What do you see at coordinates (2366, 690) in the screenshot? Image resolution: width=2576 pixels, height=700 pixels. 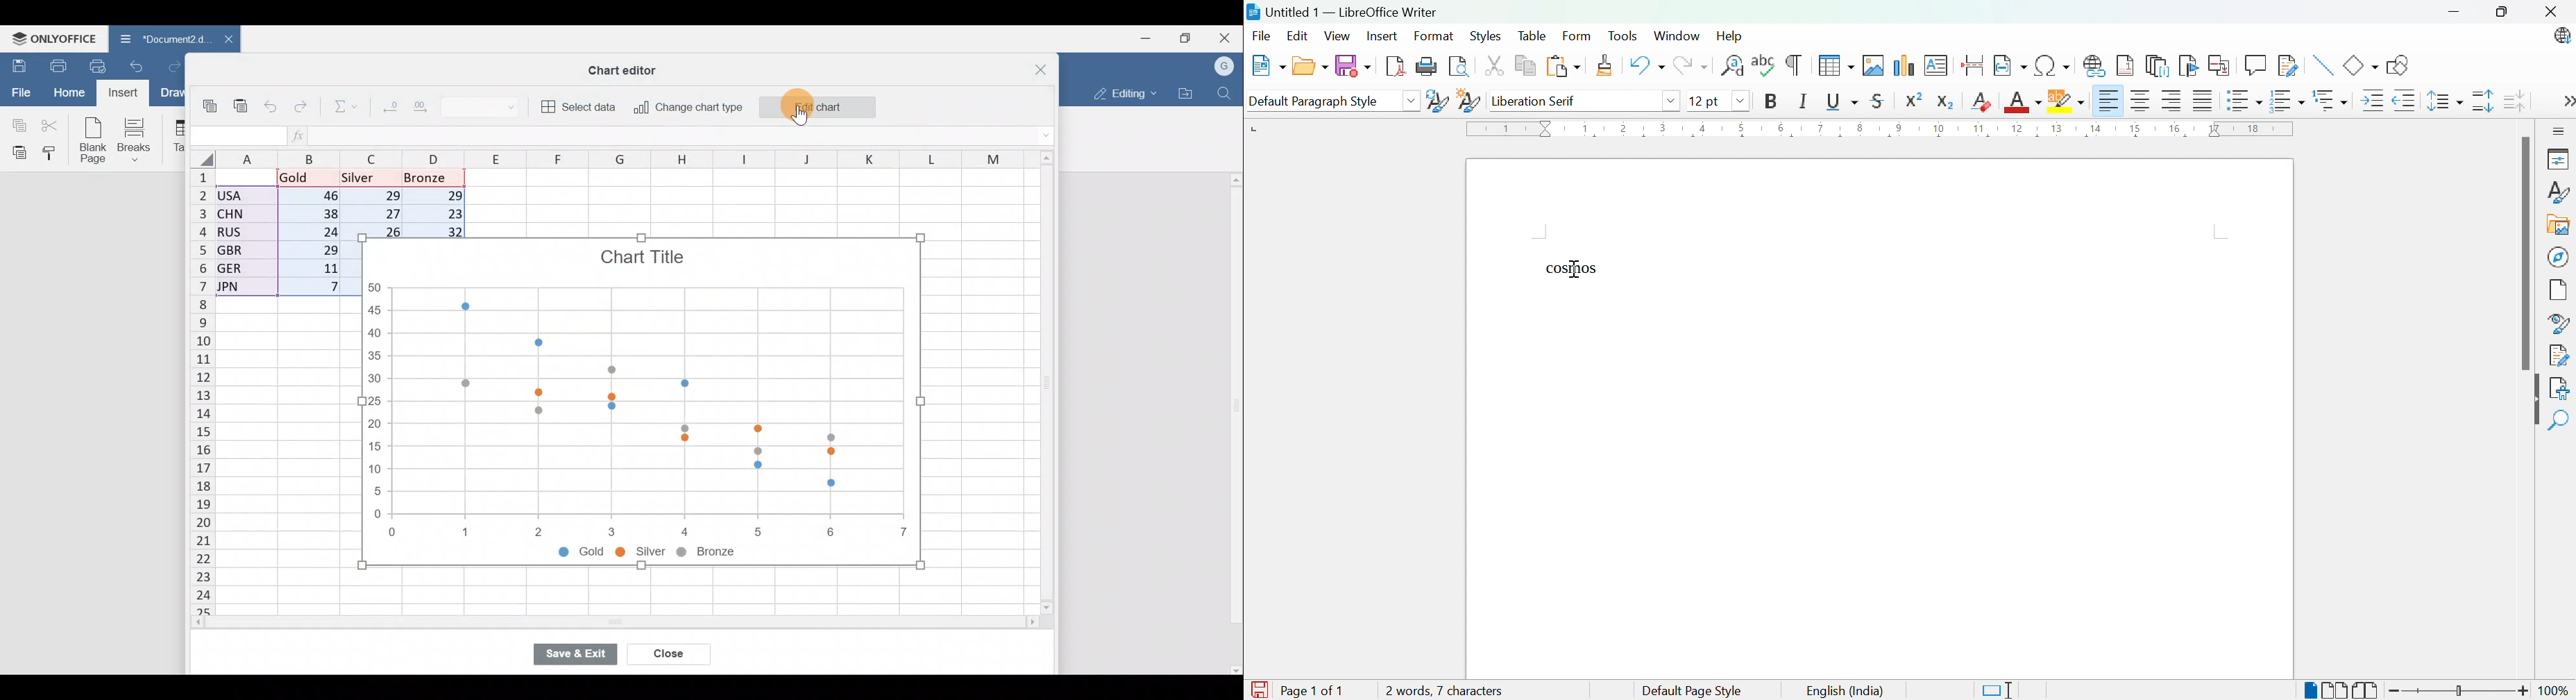 I see `Book view` at bounding box center [2366, 690].